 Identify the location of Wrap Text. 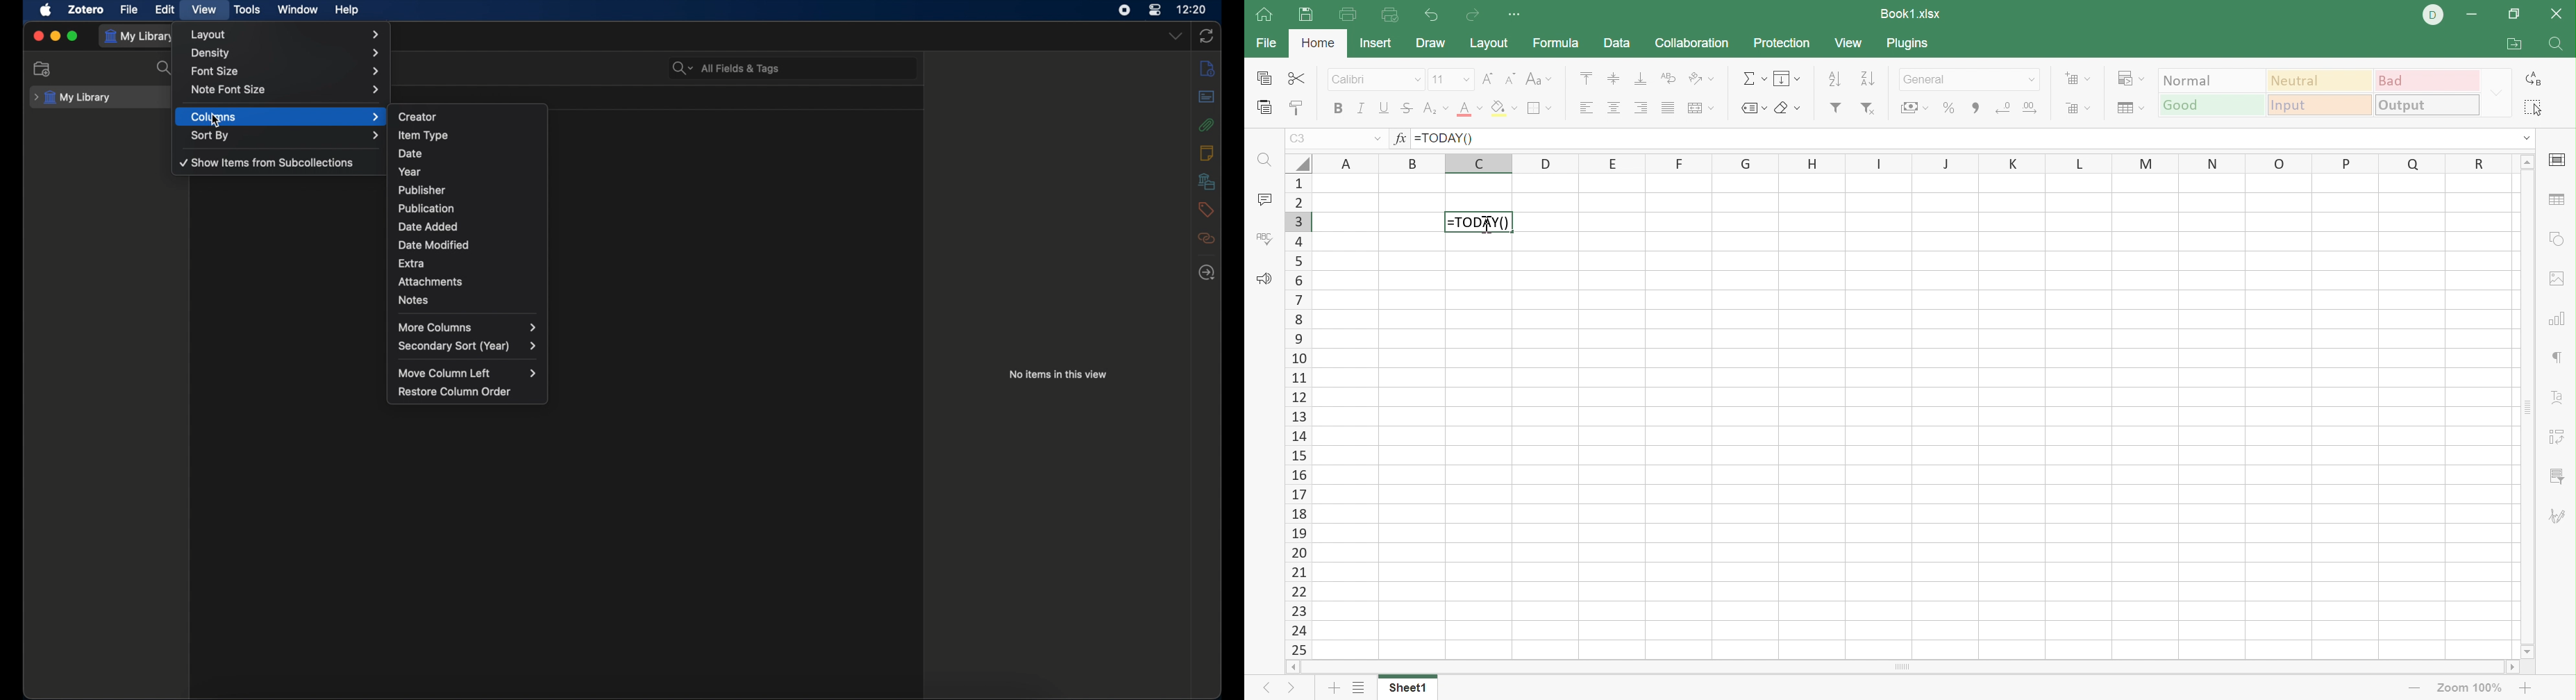
(1666, 78).